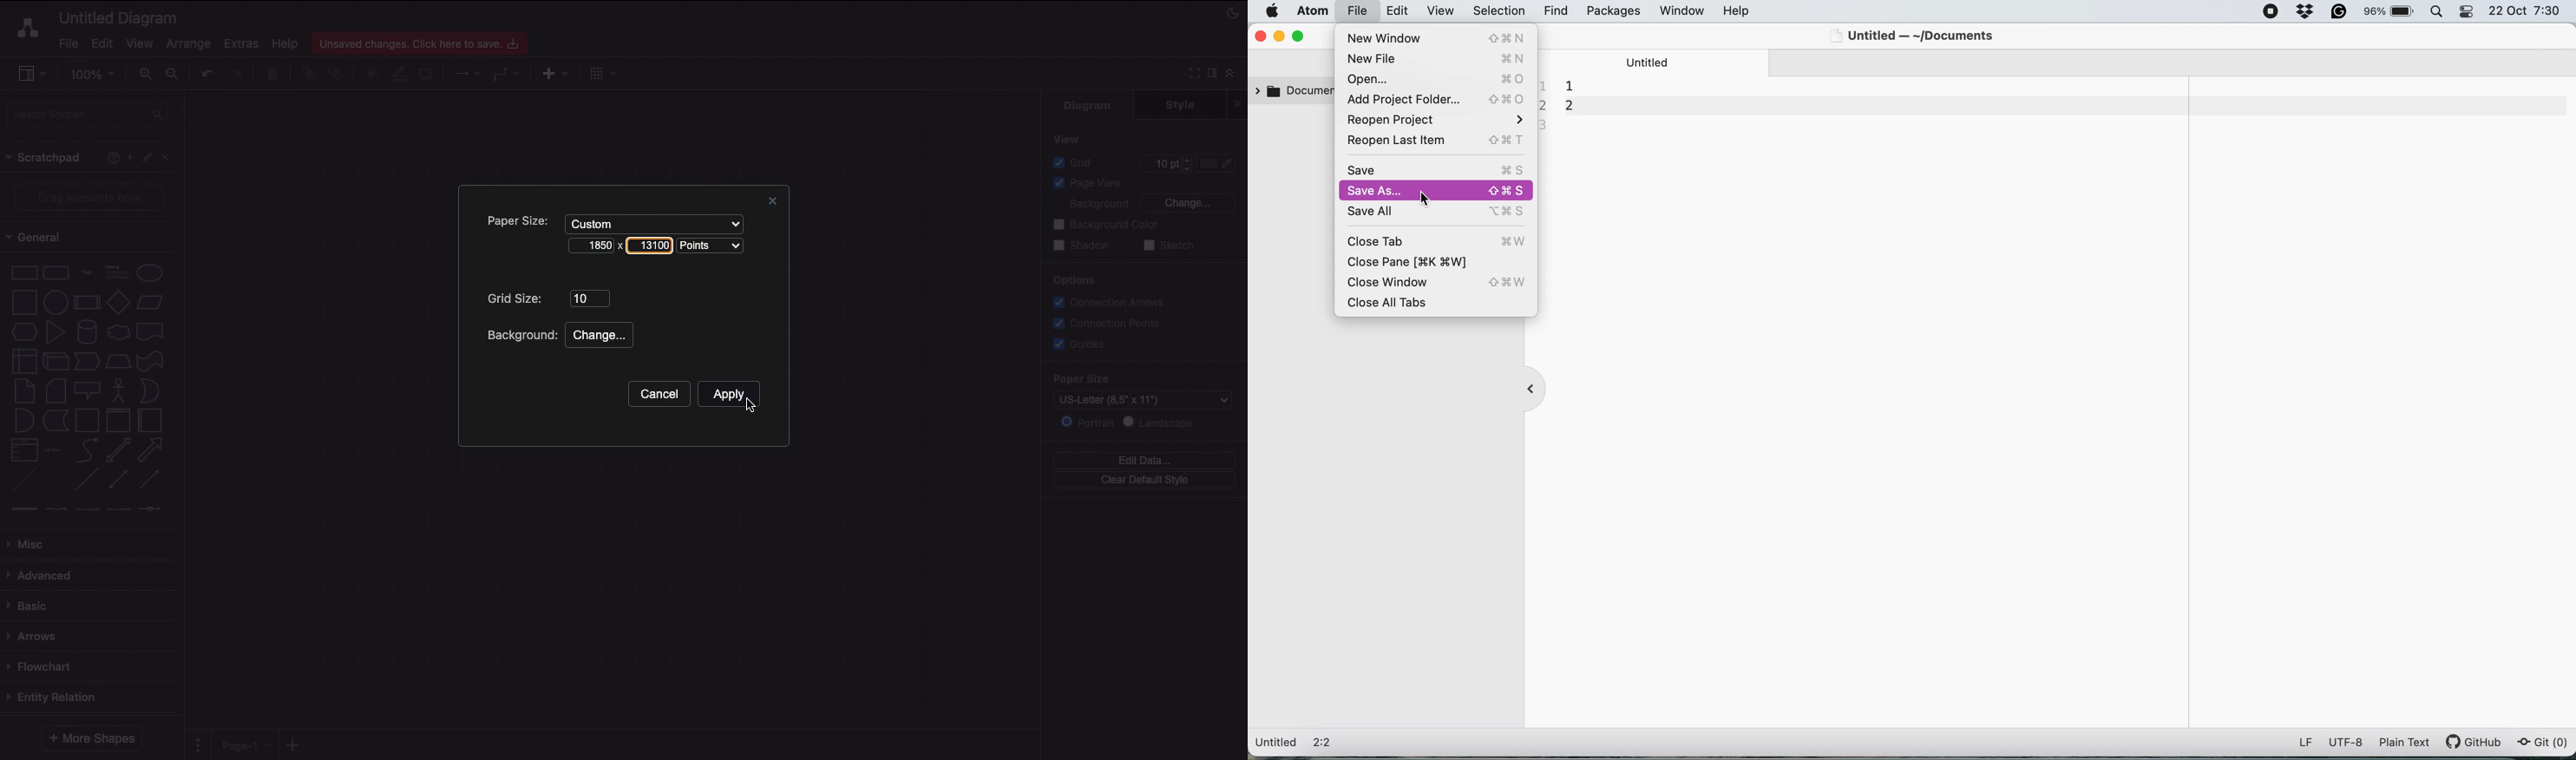 Image resolution: width=2576 pixels, height=784 pixels. Describe the element at coordinates (1235, 77) in the screenshot. I see `Collapse expand` at that location.